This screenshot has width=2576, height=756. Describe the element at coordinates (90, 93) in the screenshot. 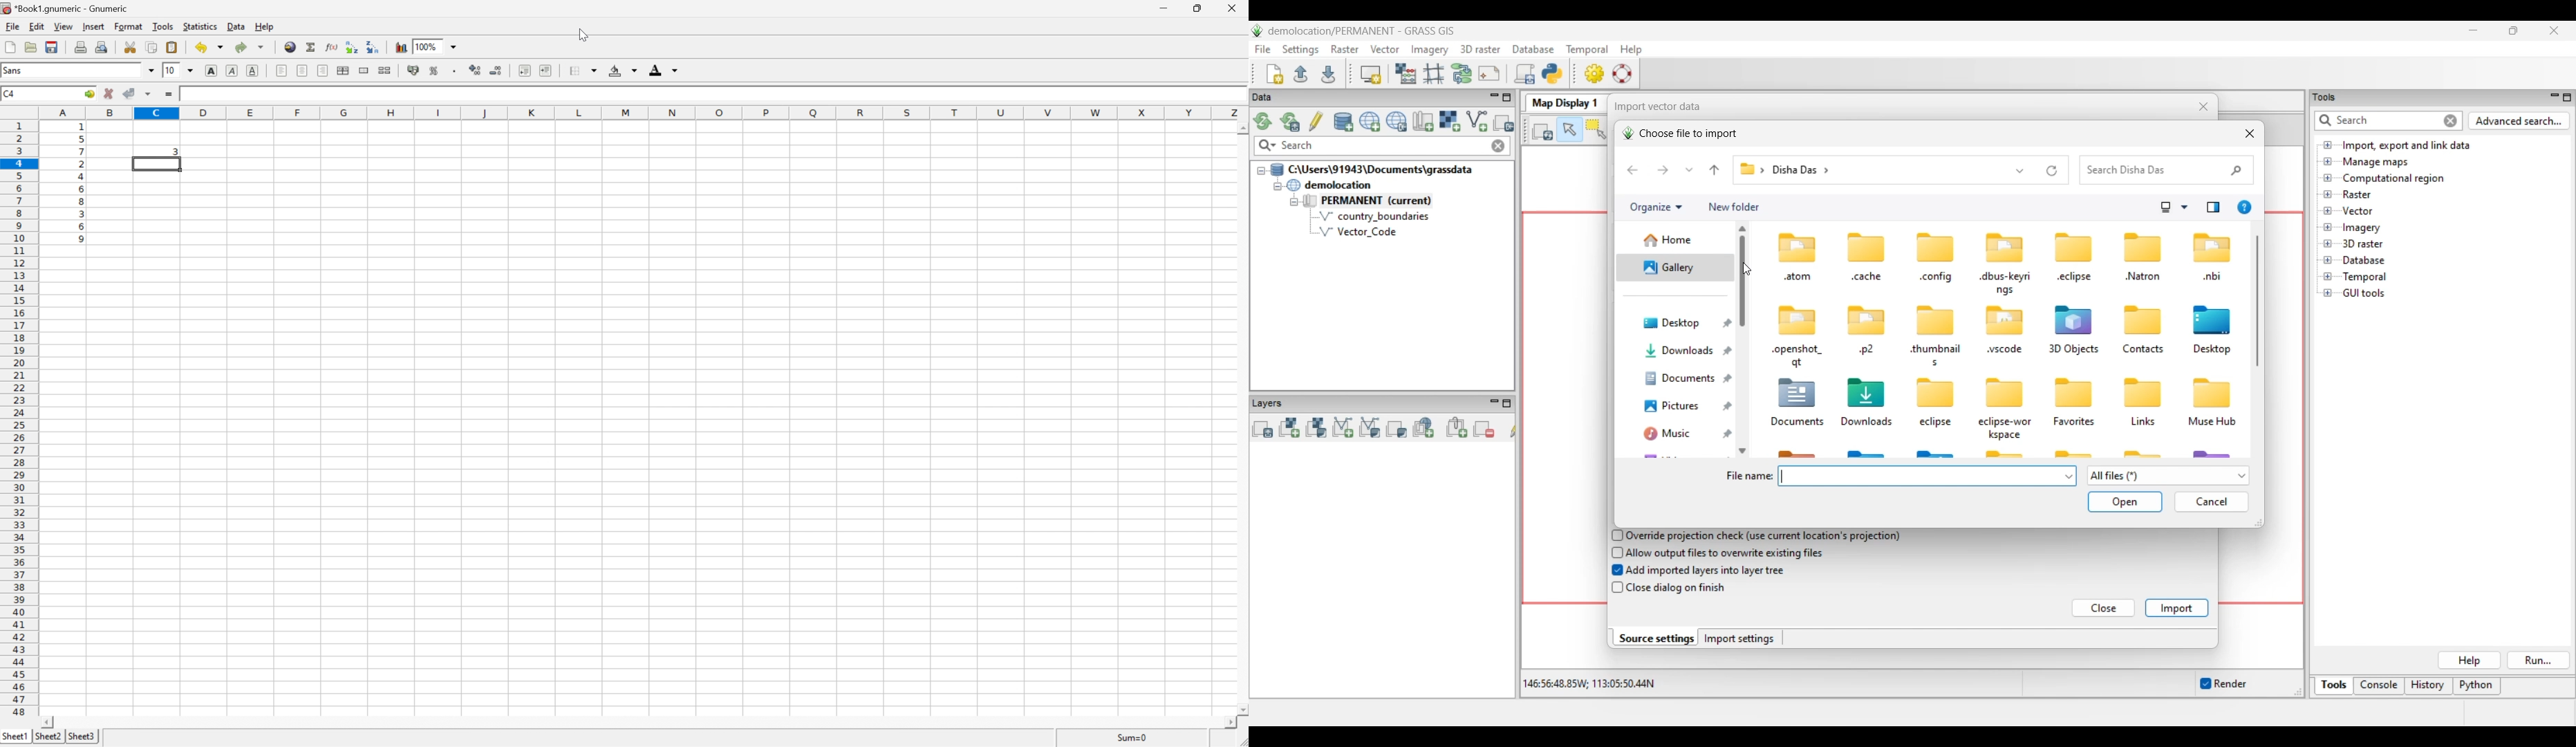

I see `go to` at that location.